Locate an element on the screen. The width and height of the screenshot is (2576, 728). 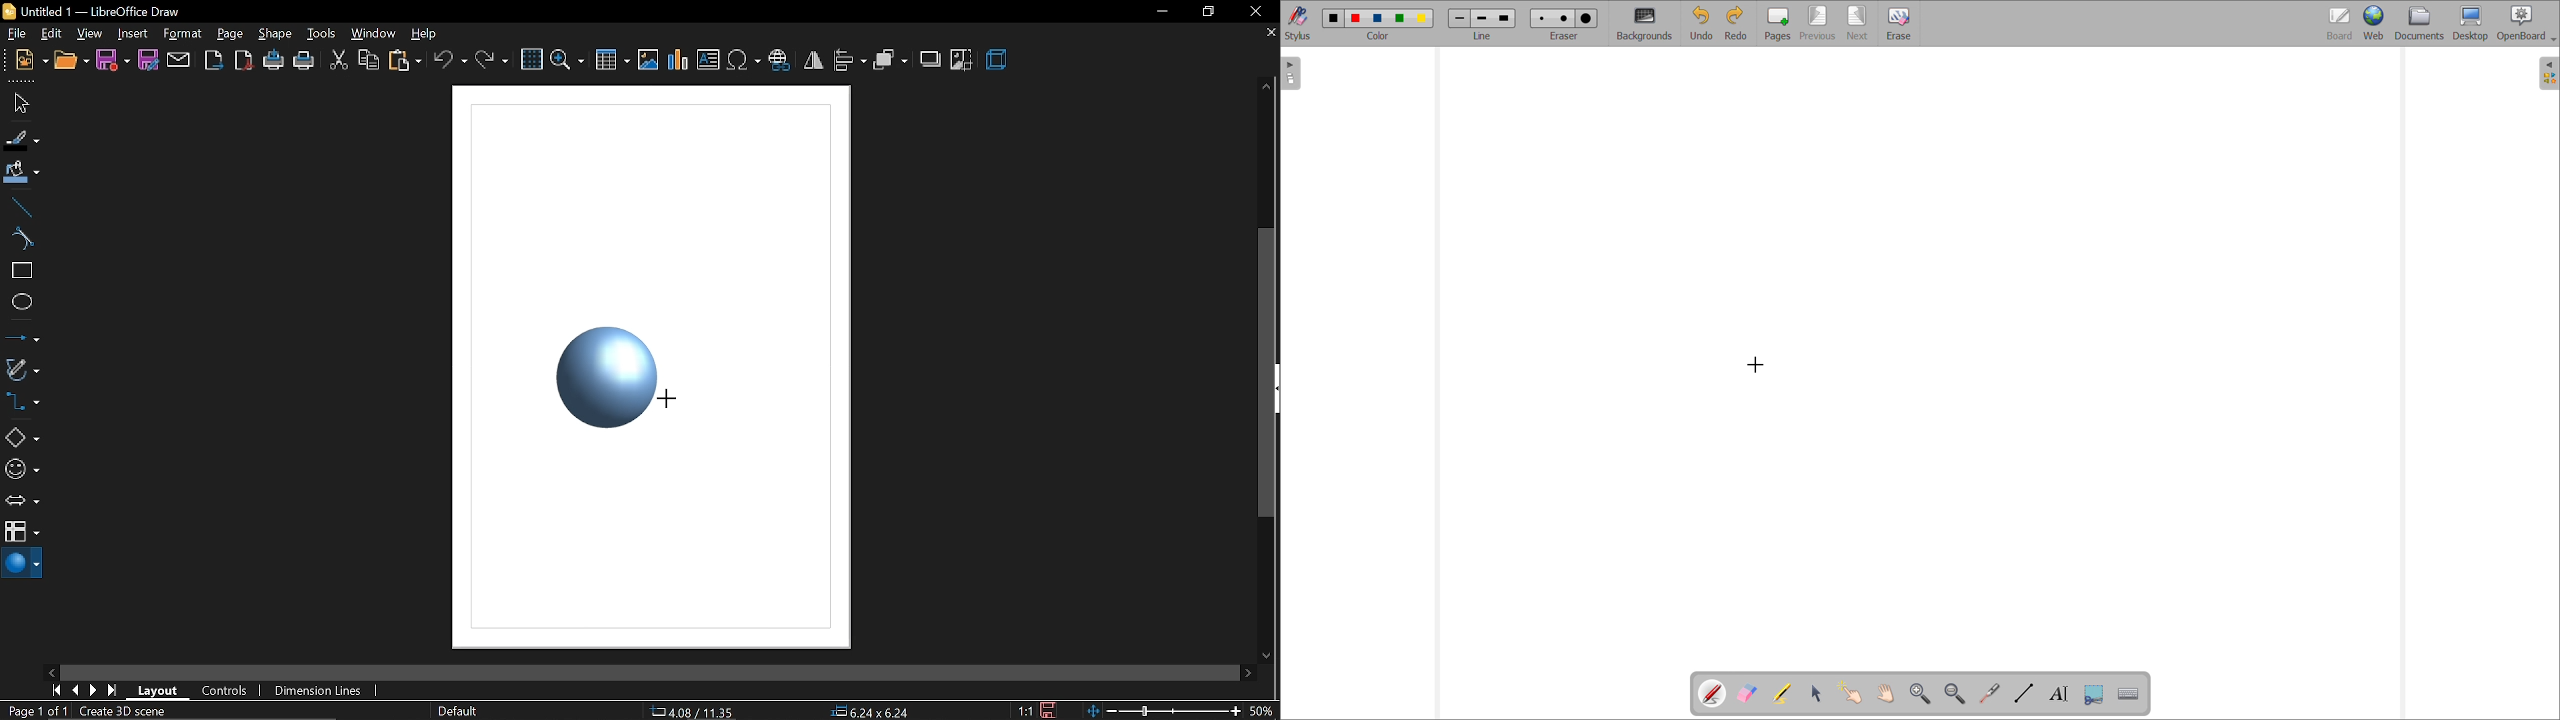
1:1 is located at coordinates (1023, 710).